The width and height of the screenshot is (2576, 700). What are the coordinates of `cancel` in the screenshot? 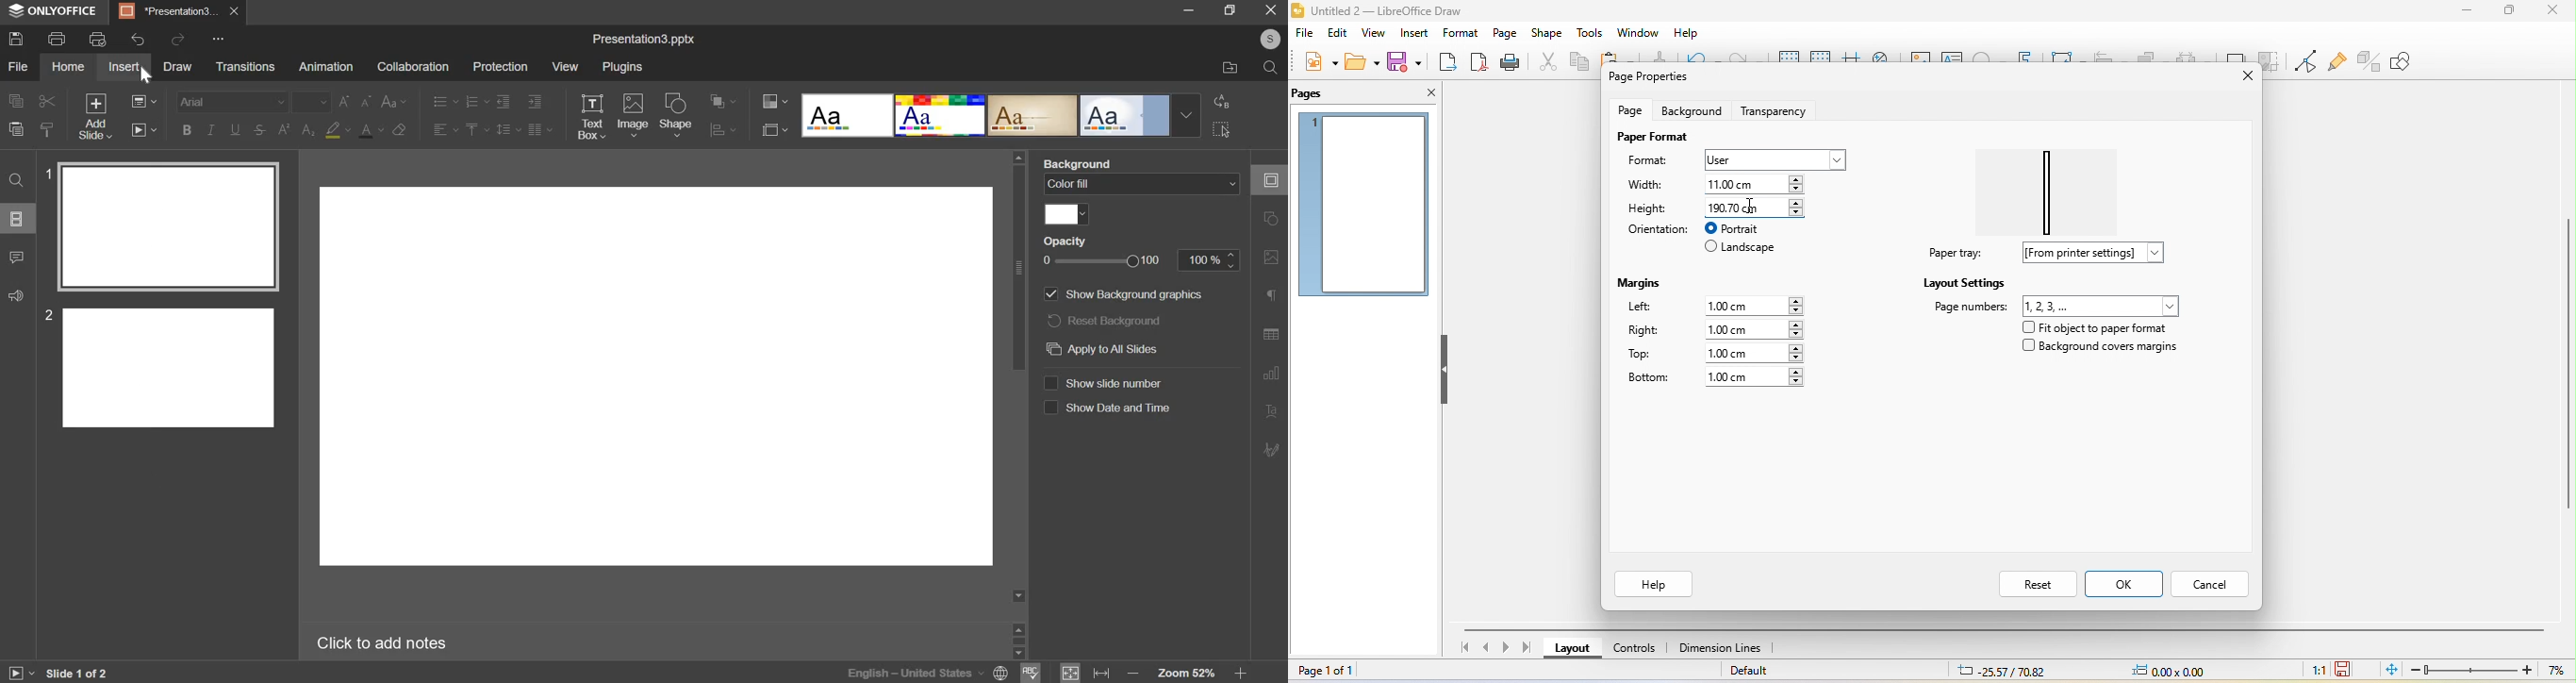 It's located at (2213, 582).